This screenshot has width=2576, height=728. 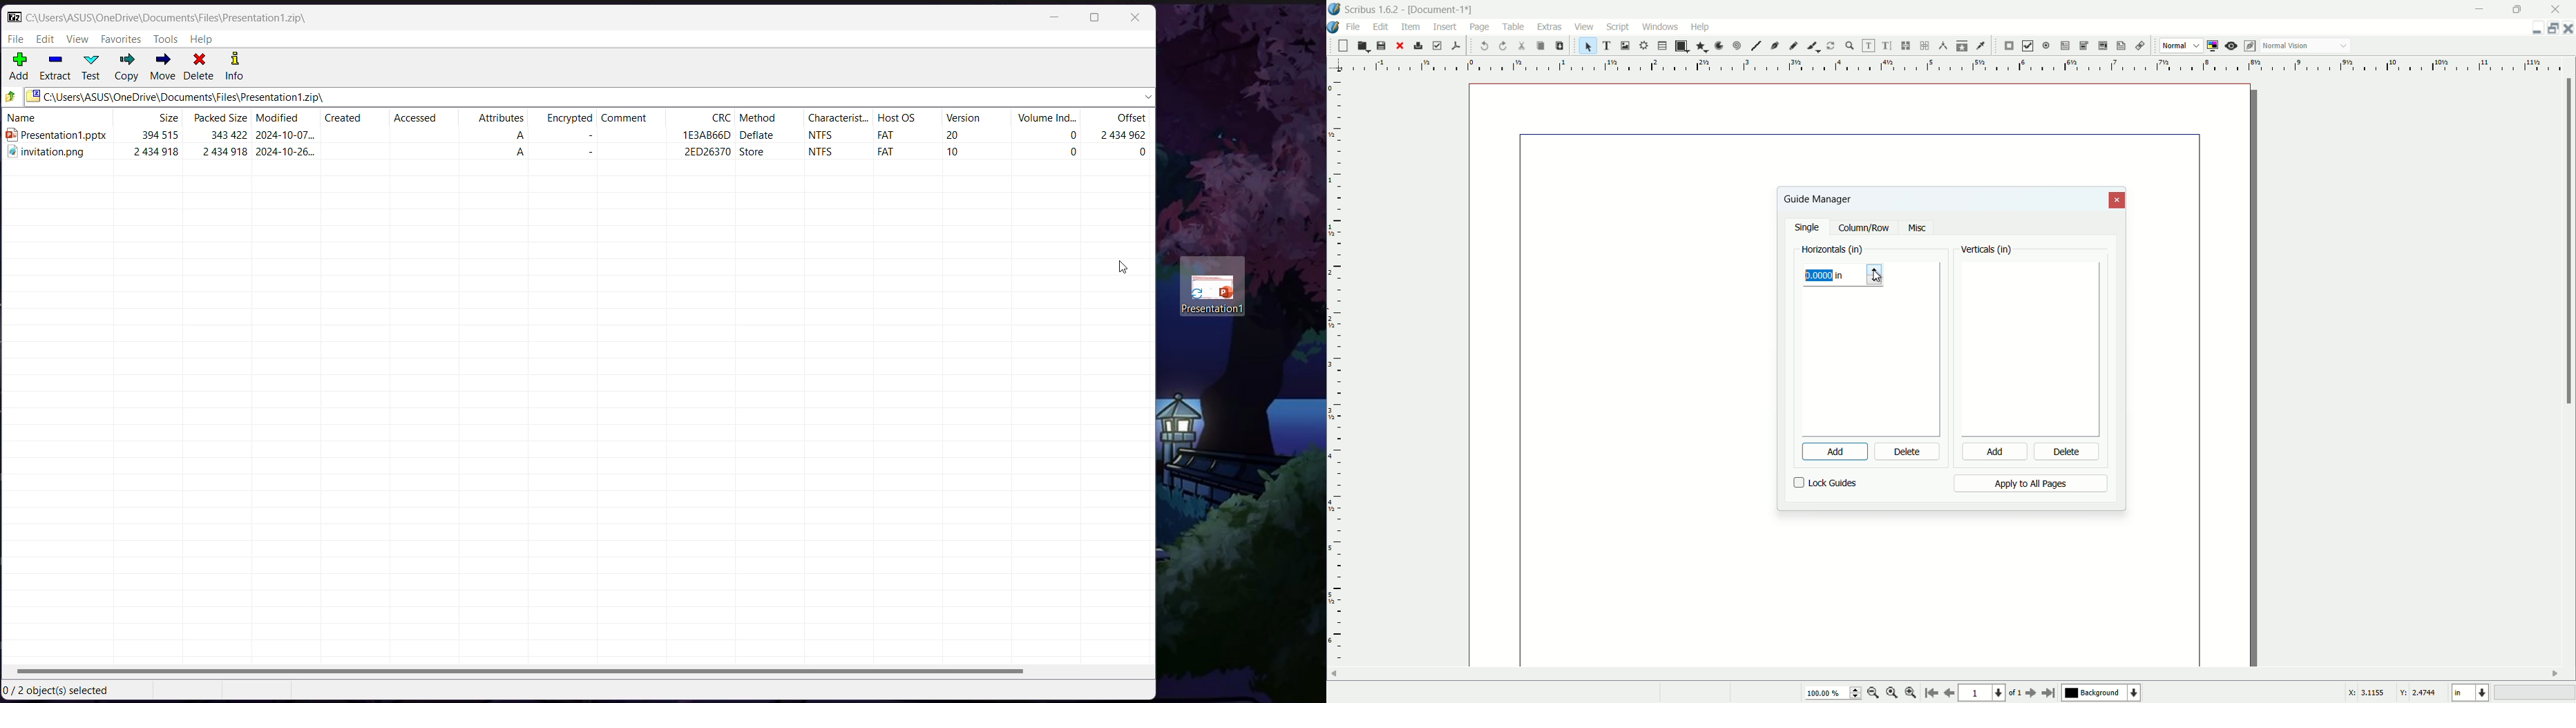 I want to click on Test, so click(x=93, y=68).